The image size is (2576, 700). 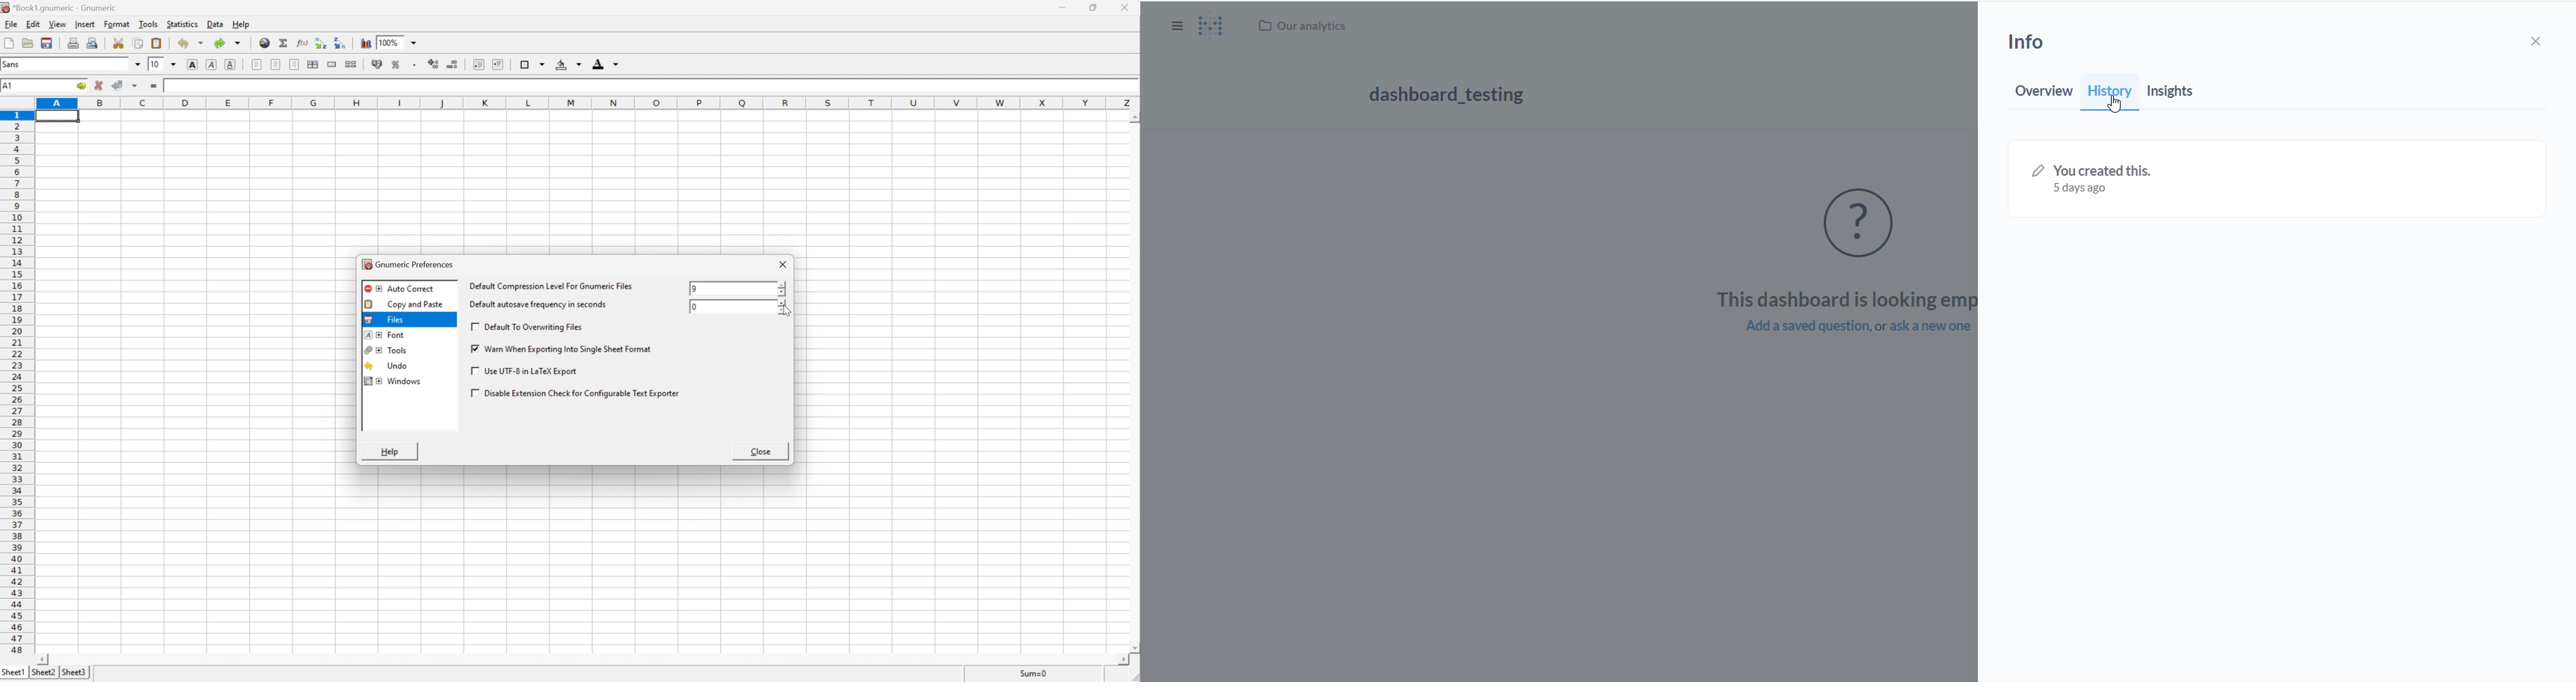 What do you see at coordinates (410, 304) in the screenshot?
I see `Copy and paste` at bounding box center [410, 304].